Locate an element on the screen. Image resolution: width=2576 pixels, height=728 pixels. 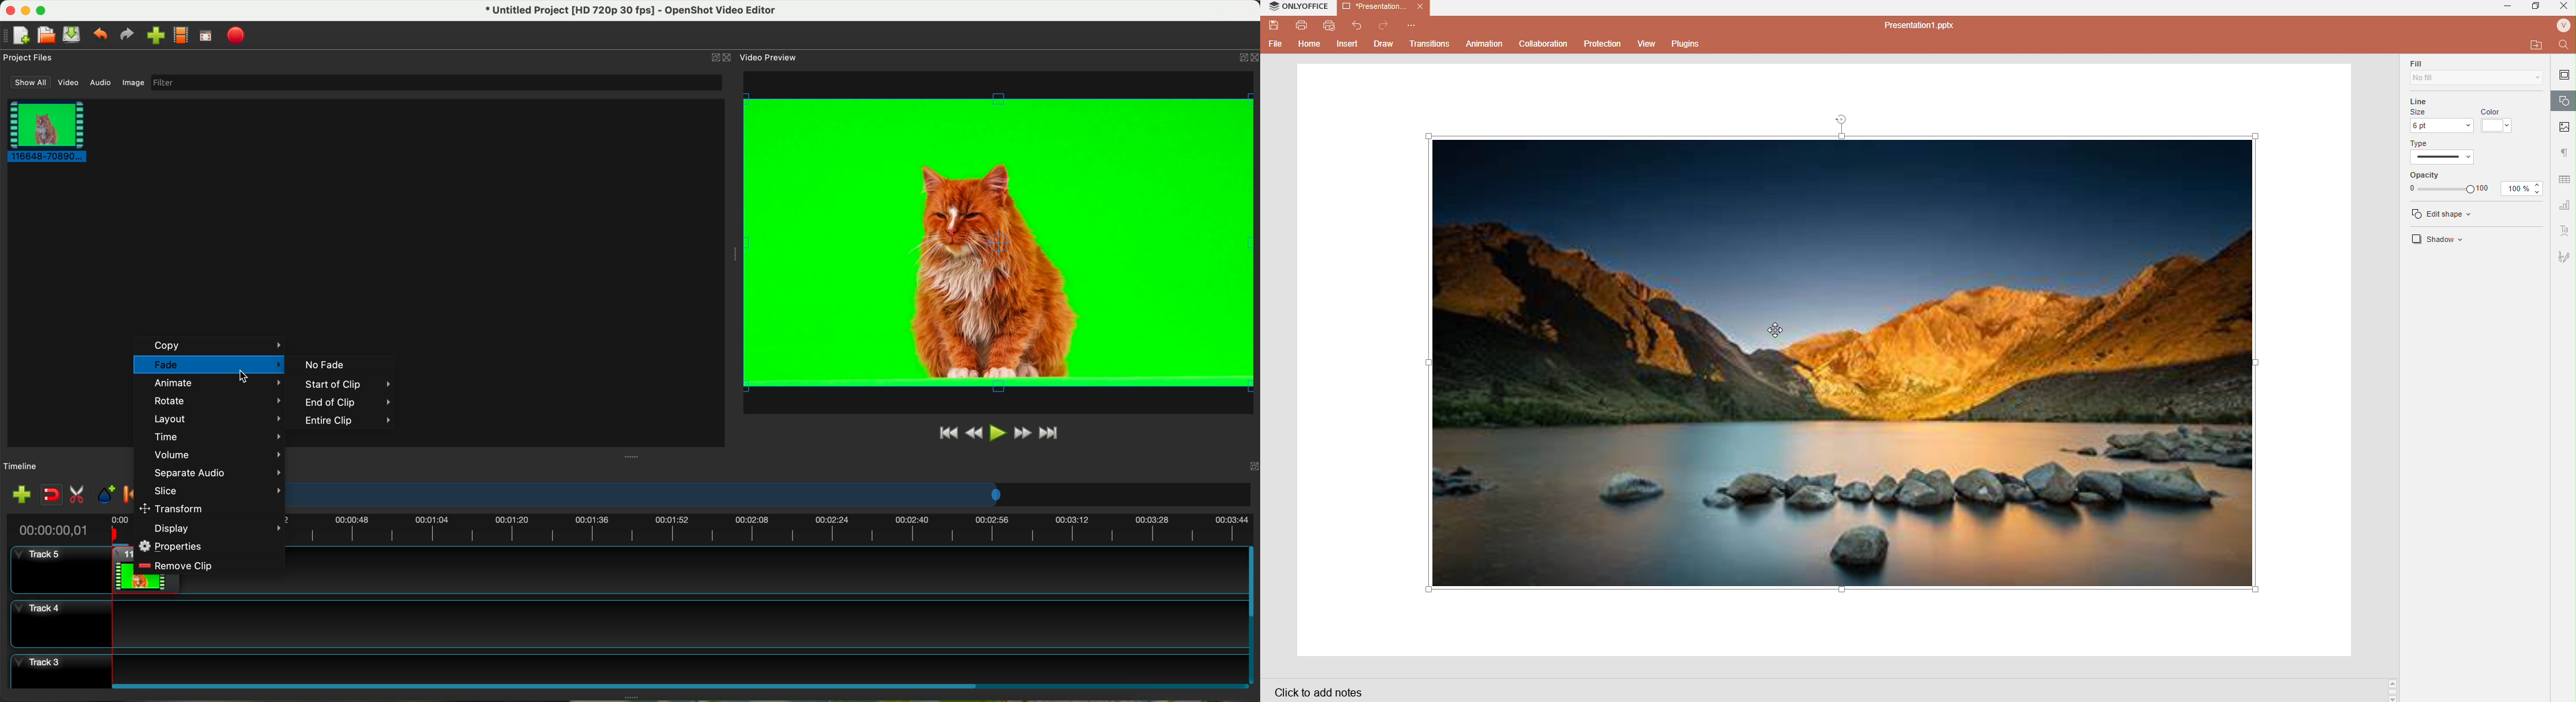
Line Type is located at coordinates (2467, 152).